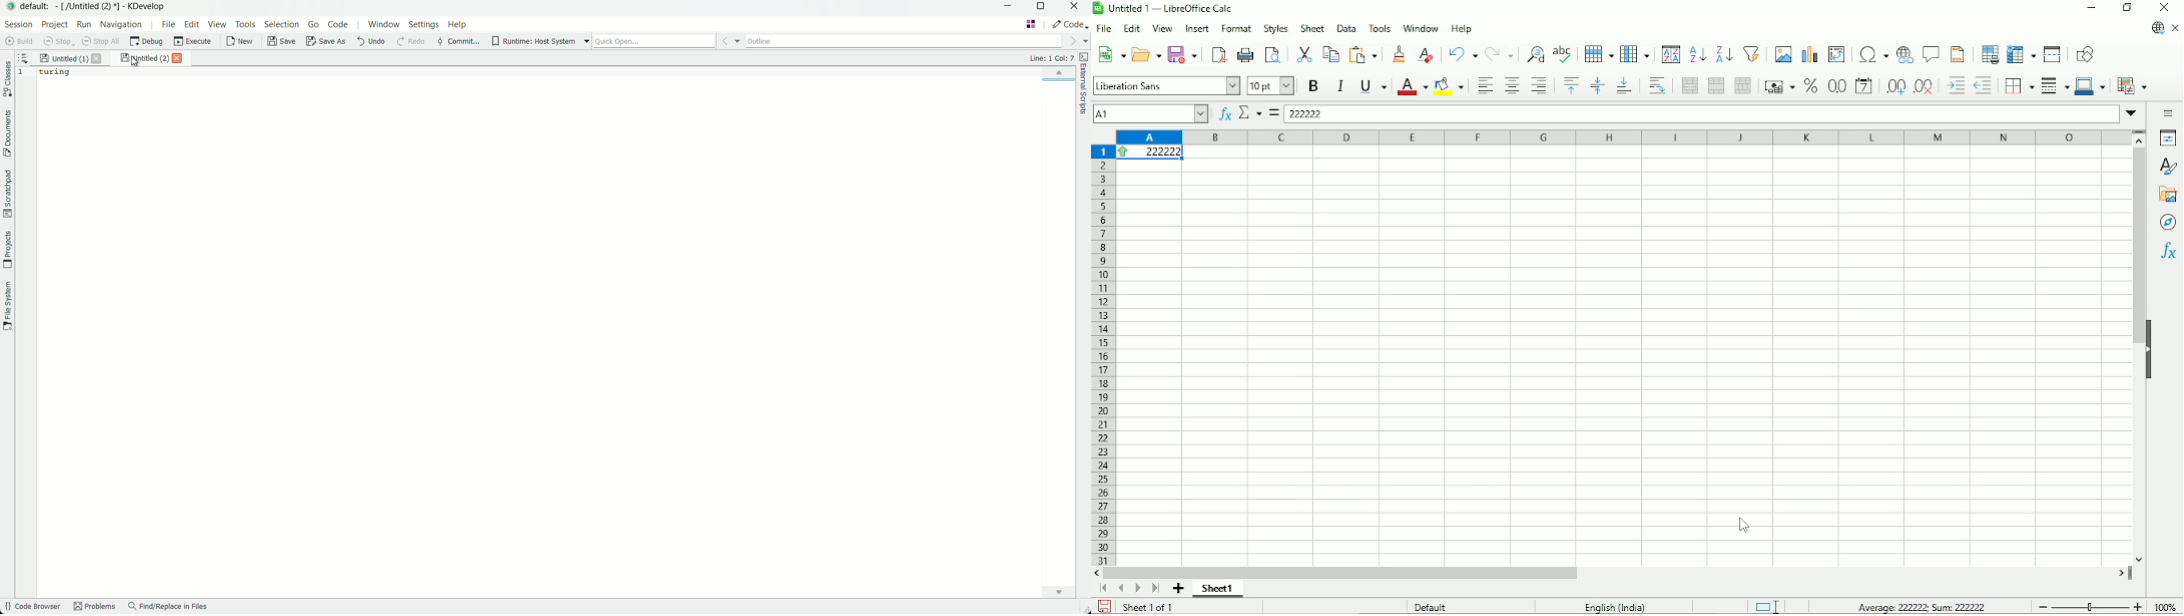 This screenshot has height=616, width=2184. I want to click on Horizontal scrollbar, so click(1345, 572).